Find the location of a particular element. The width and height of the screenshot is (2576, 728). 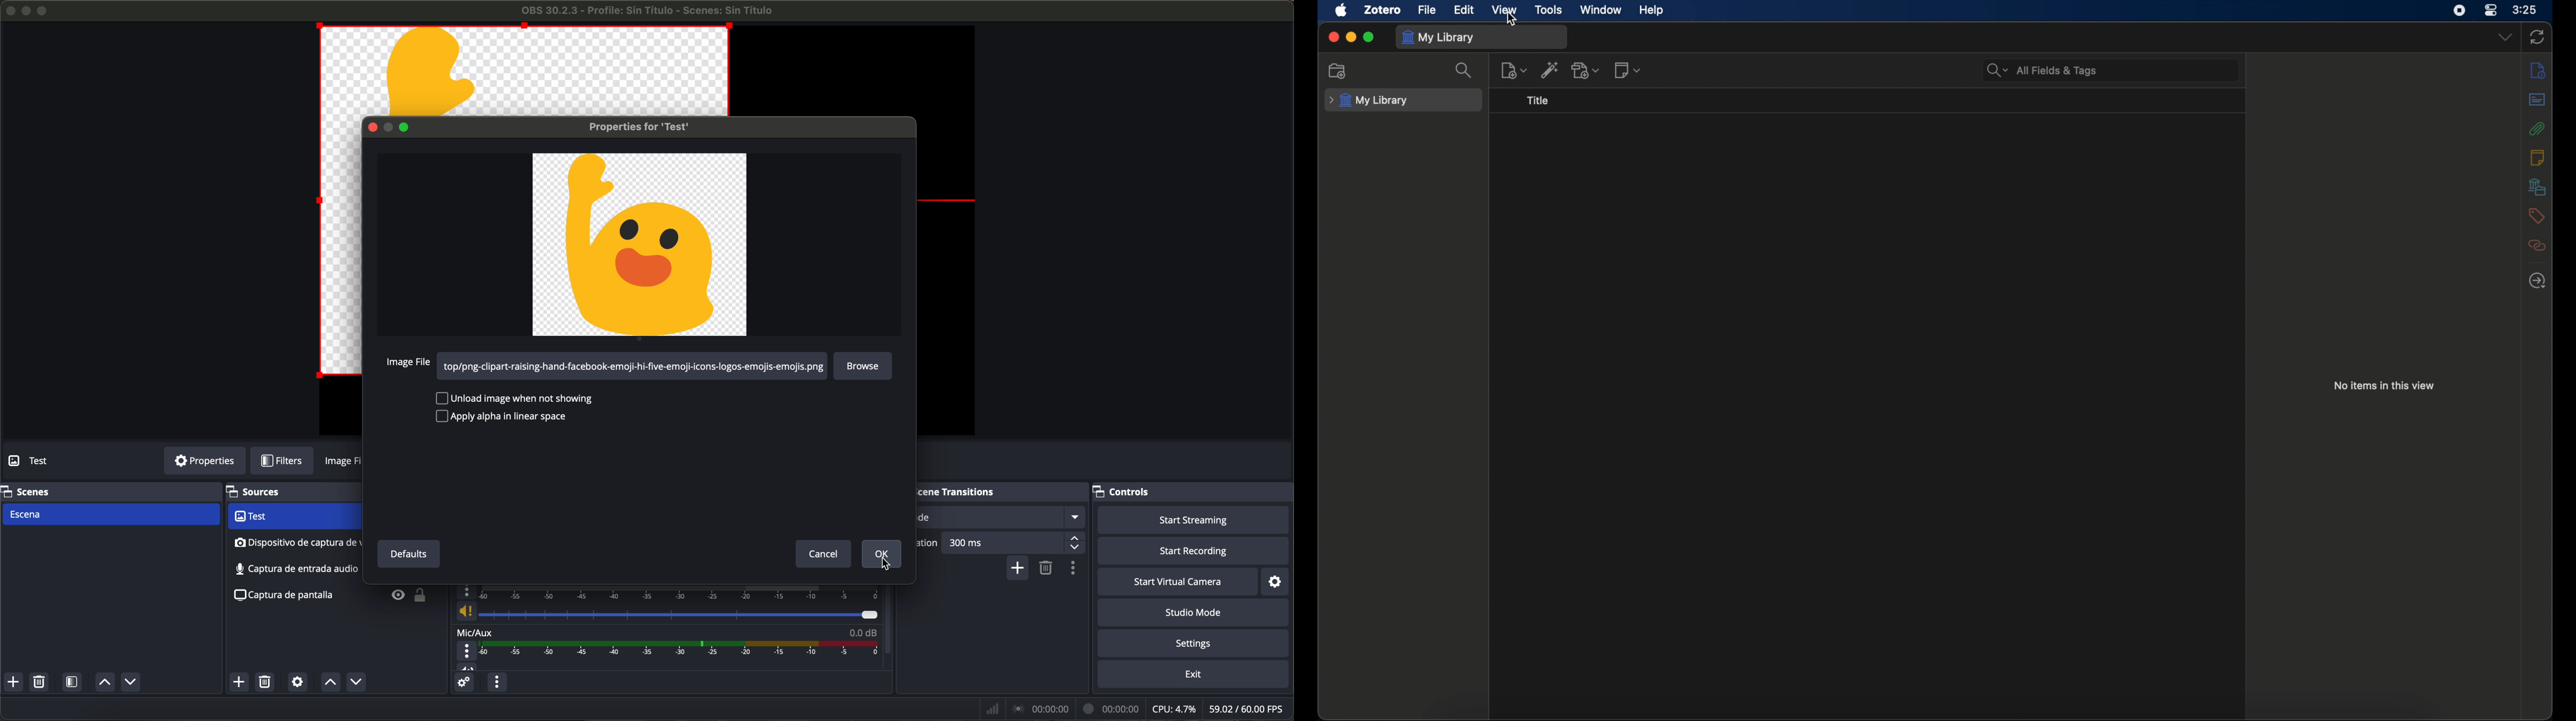

filename is located at coordinates (649, 10).